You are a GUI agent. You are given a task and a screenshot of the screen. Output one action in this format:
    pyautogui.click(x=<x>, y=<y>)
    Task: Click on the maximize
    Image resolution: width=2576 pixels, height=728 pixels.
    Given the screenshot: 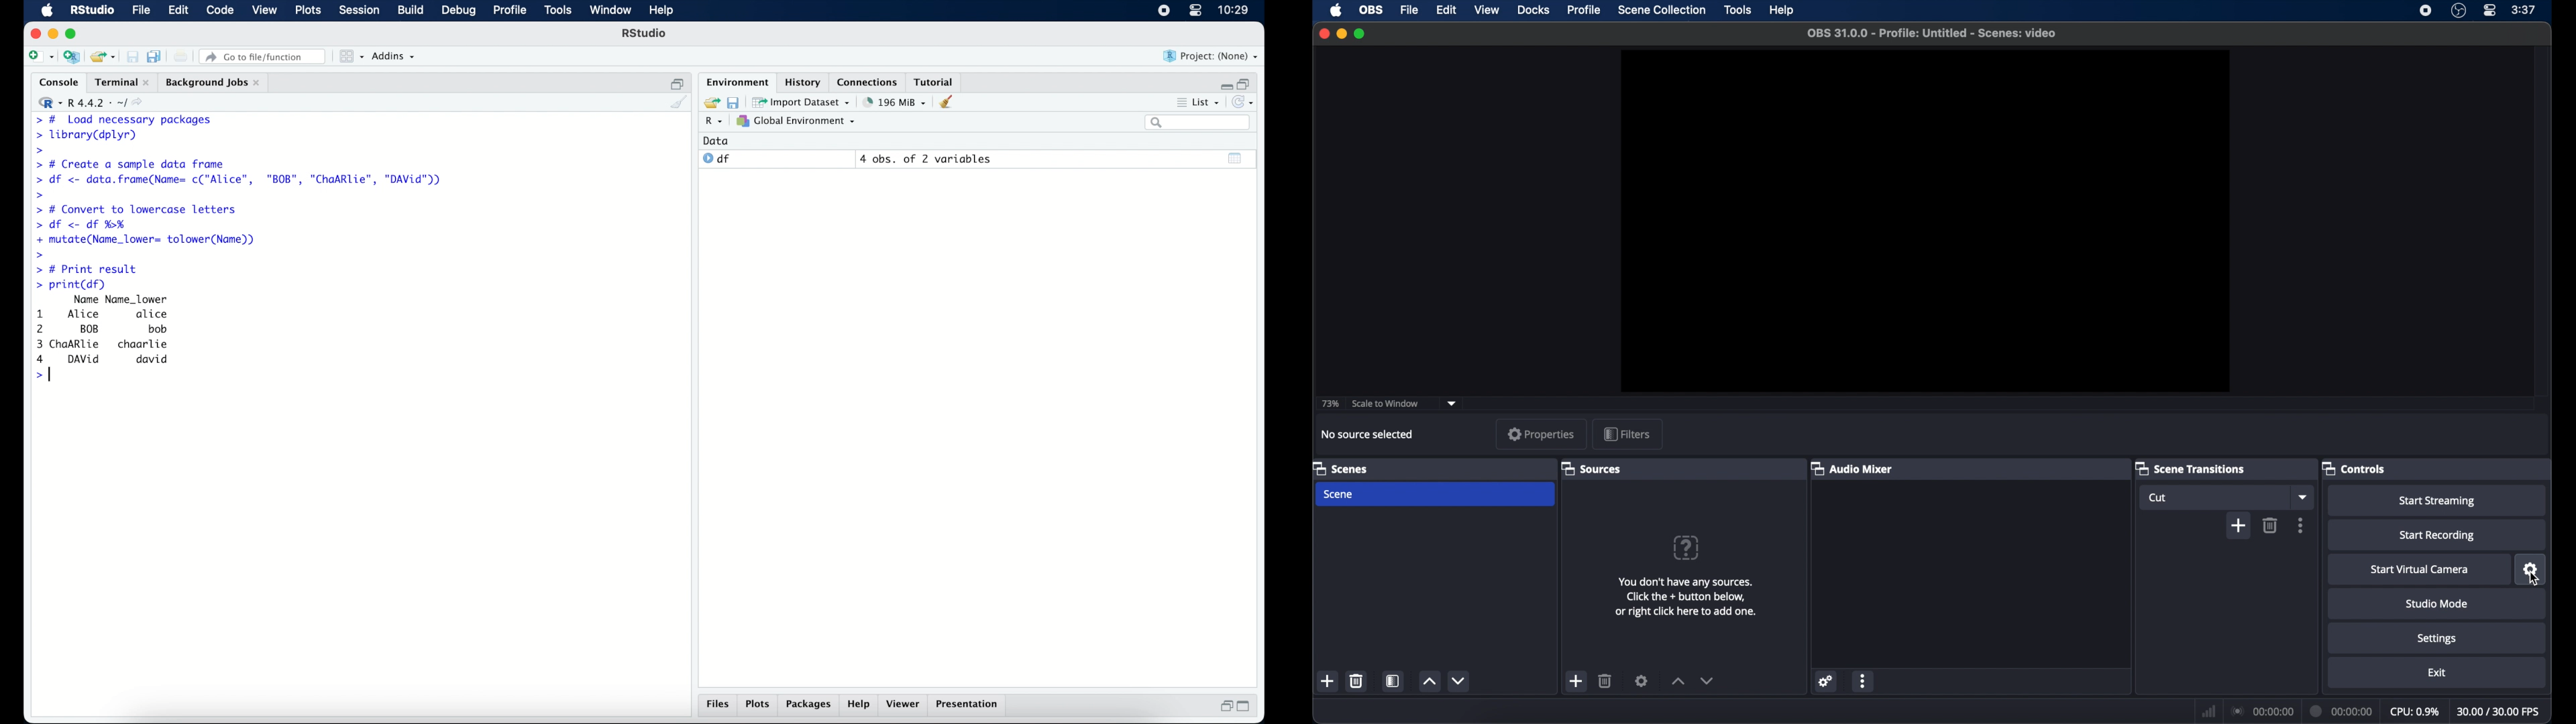 What is the action you would take?
    pyautogui.click(x=1361, y=34)
    